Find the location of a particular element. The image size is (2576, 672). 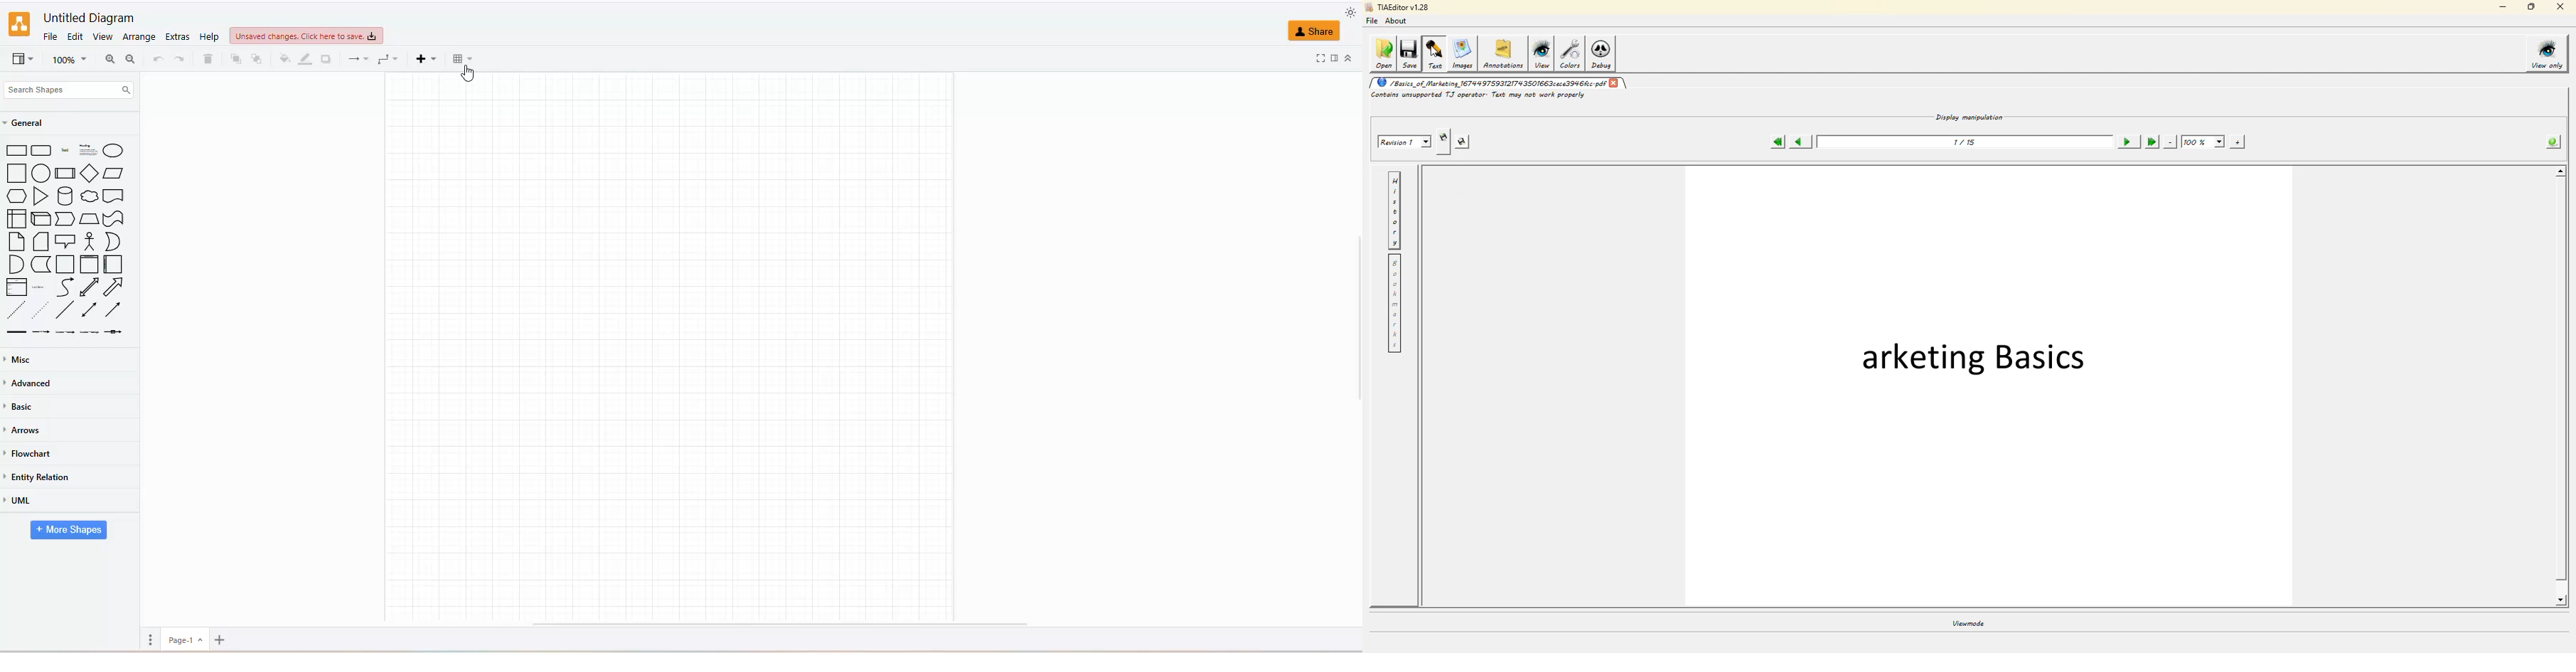

move down is located at coordinates (2563, 600).